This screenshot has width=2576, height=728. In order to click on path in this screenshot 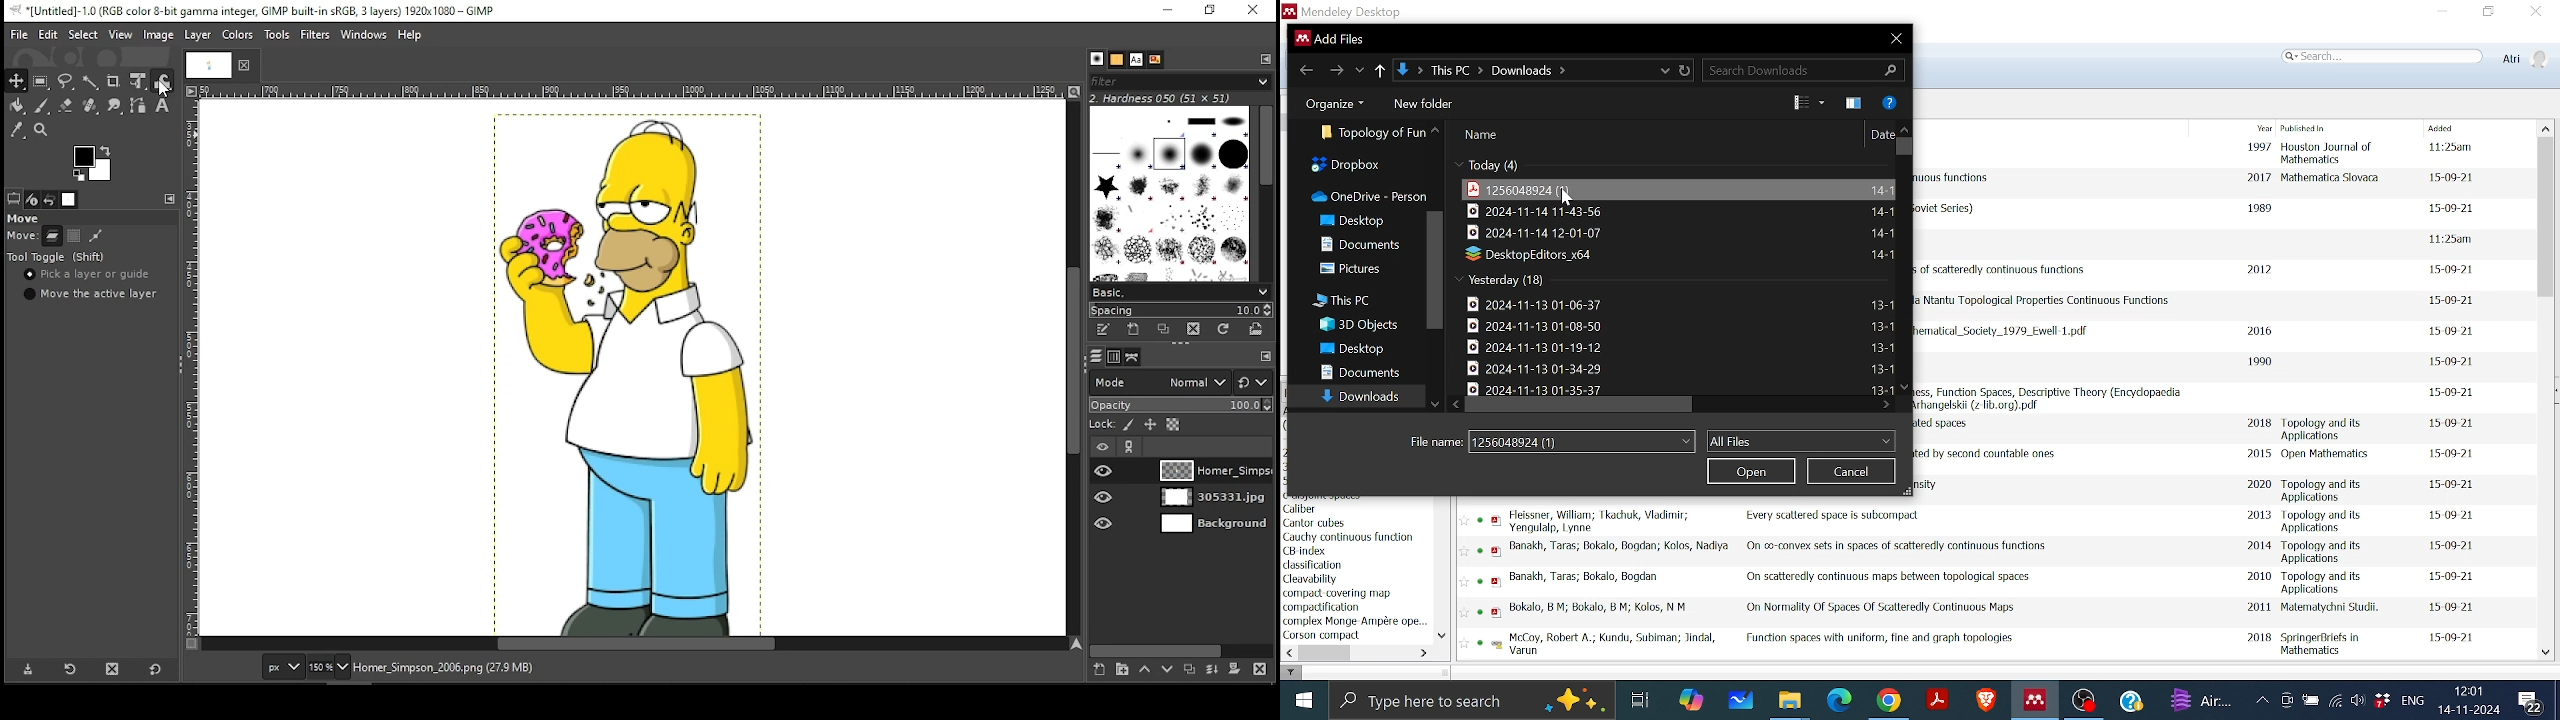, I will do `click(95, 236)`.